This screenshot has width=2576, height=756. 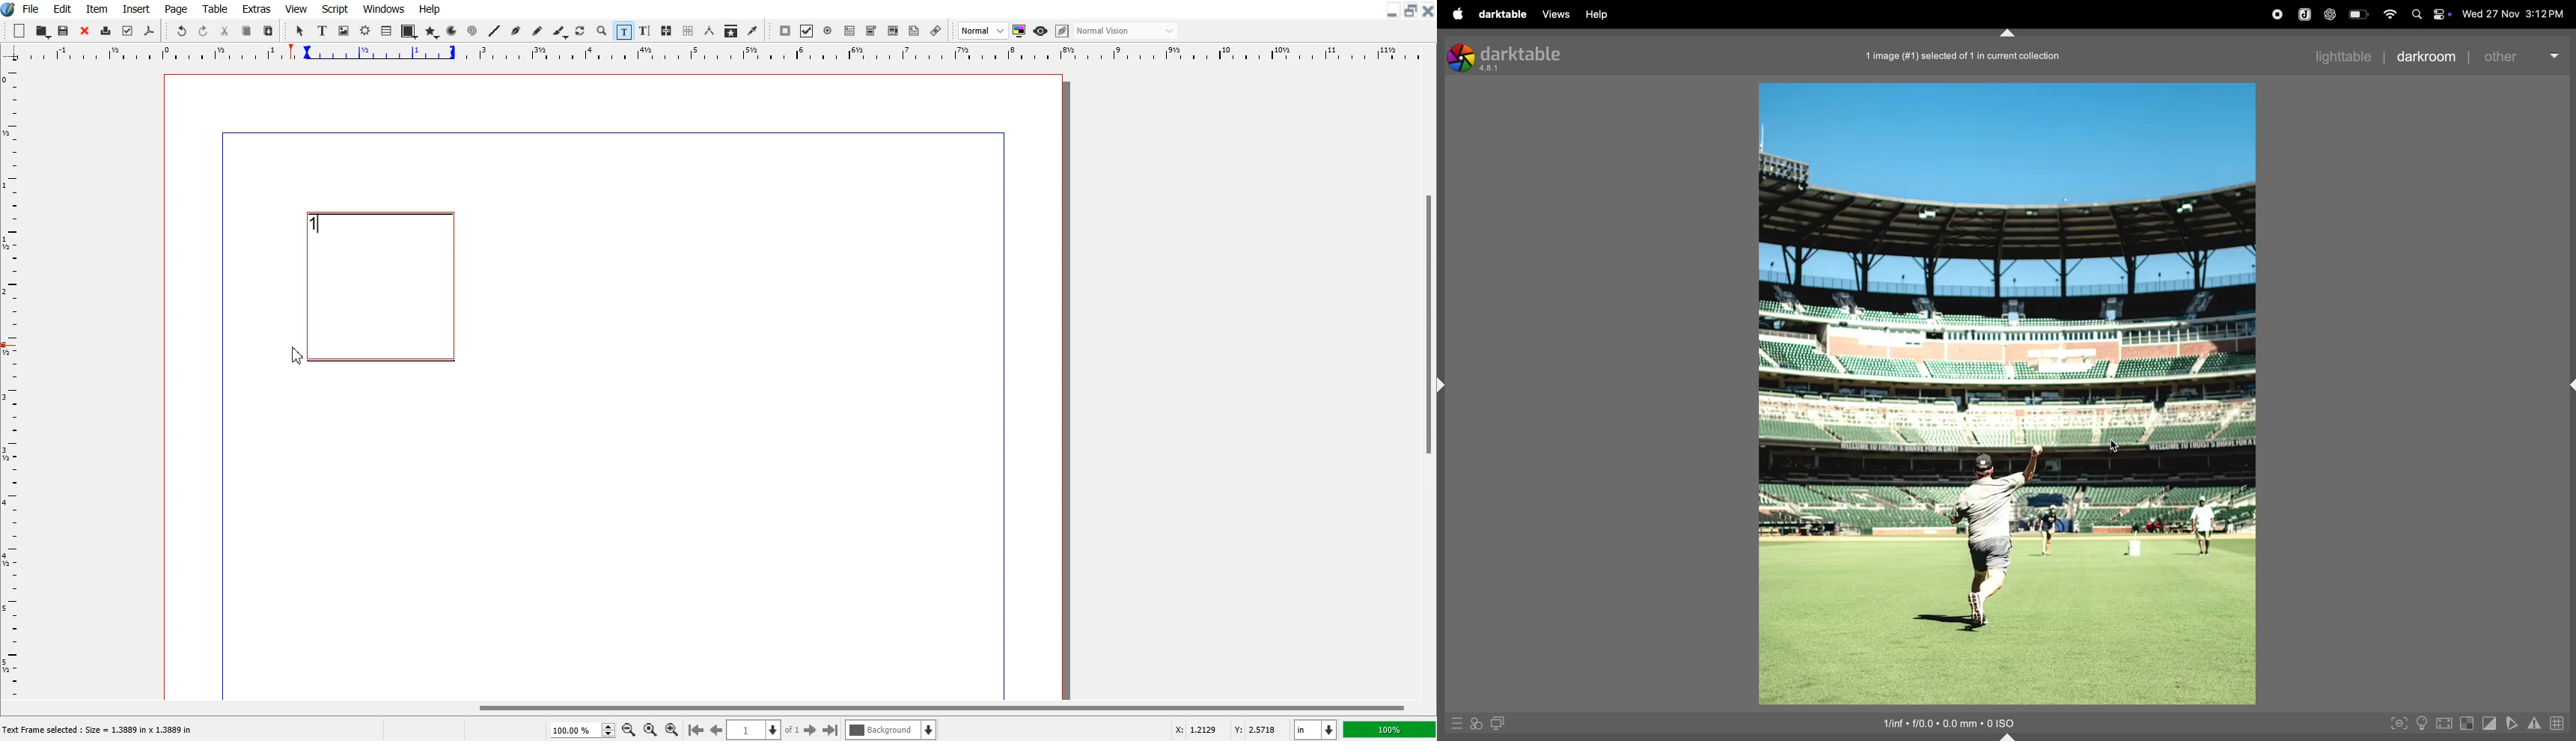 What do you see at coordinates (2427, 57) in the screenshot?
I see `darkroom` at bounding box center [2427, 57].